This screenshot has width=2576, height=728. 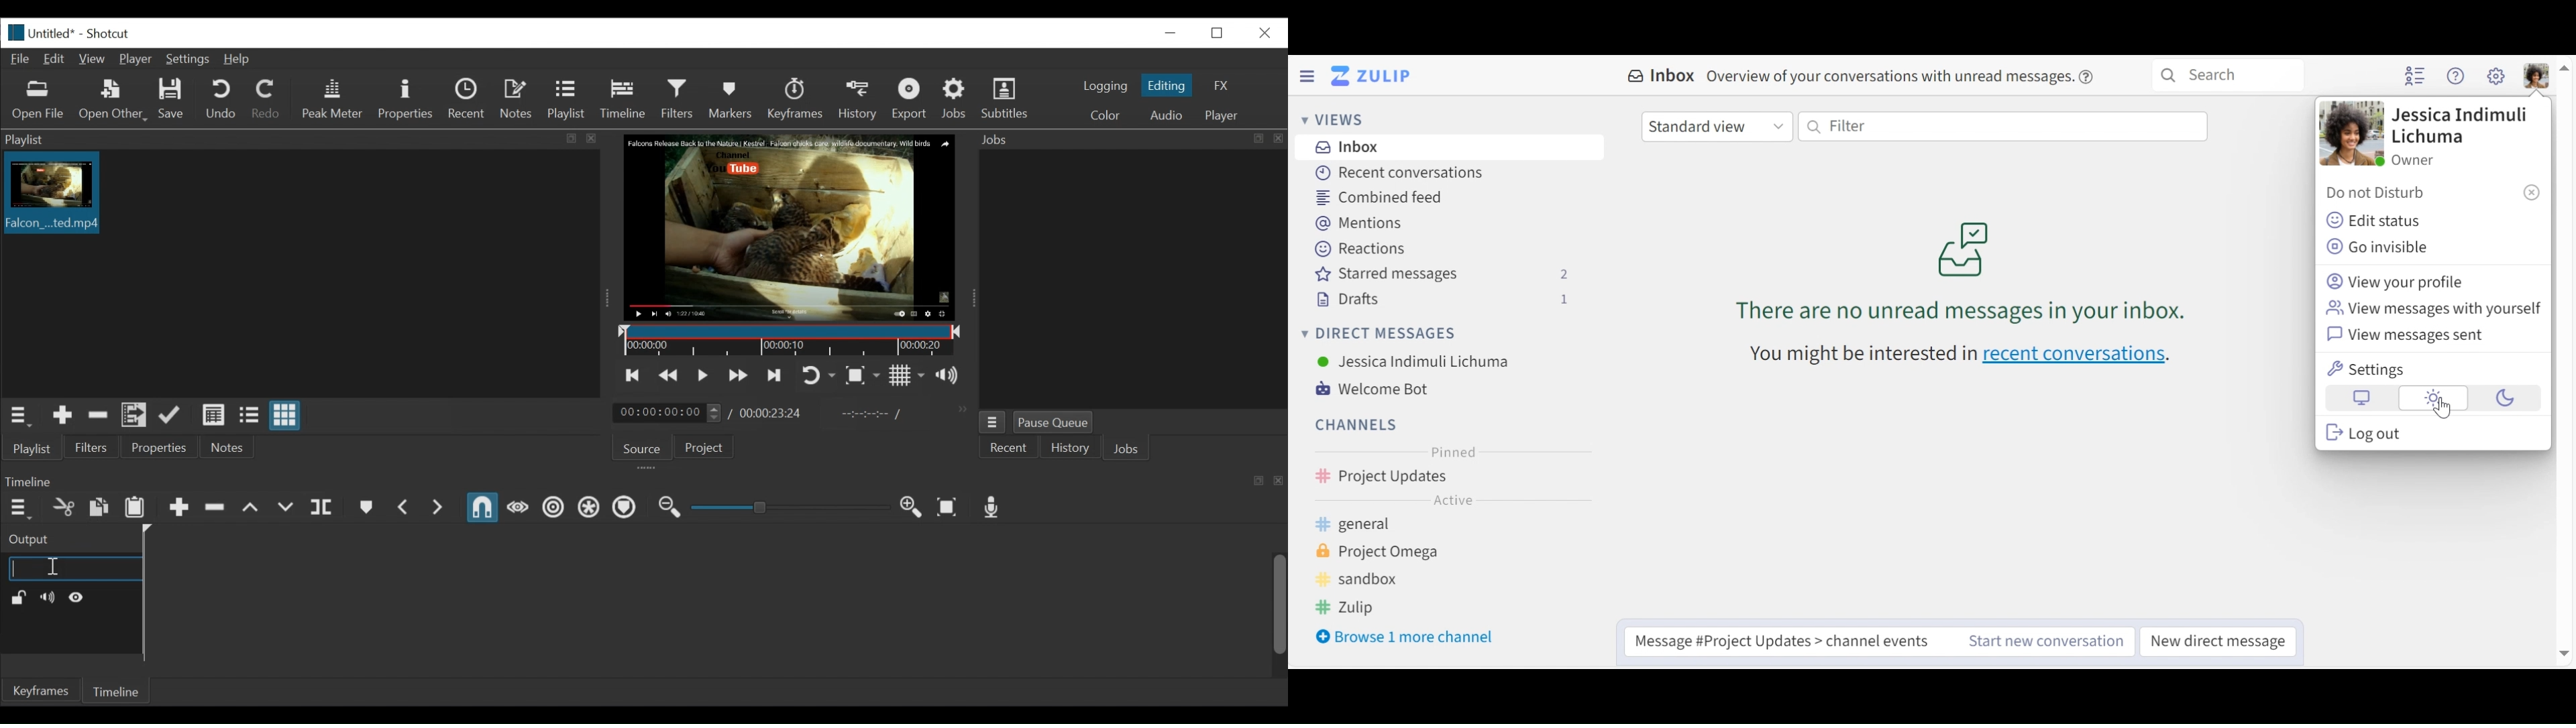 I want to click on Recent, so click(x=1008, y=448).